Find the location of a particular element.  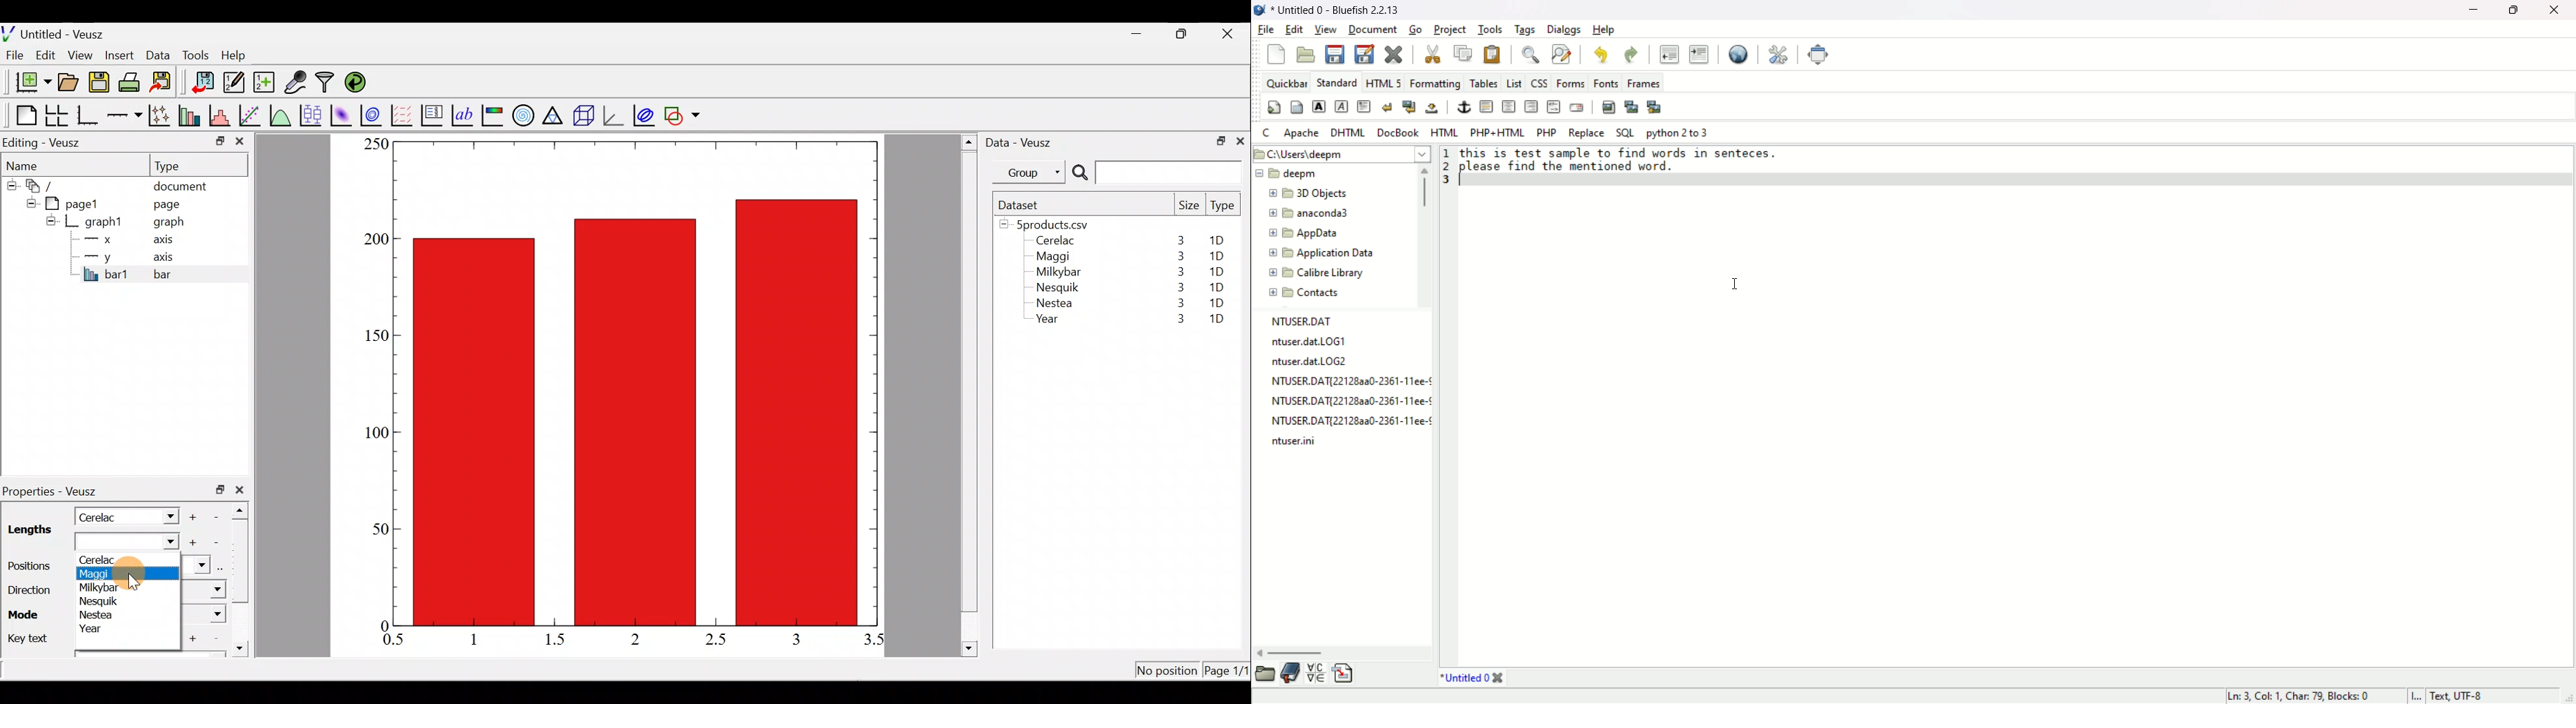

Plot points with lines and error bars is located at coordinates (162, 116).